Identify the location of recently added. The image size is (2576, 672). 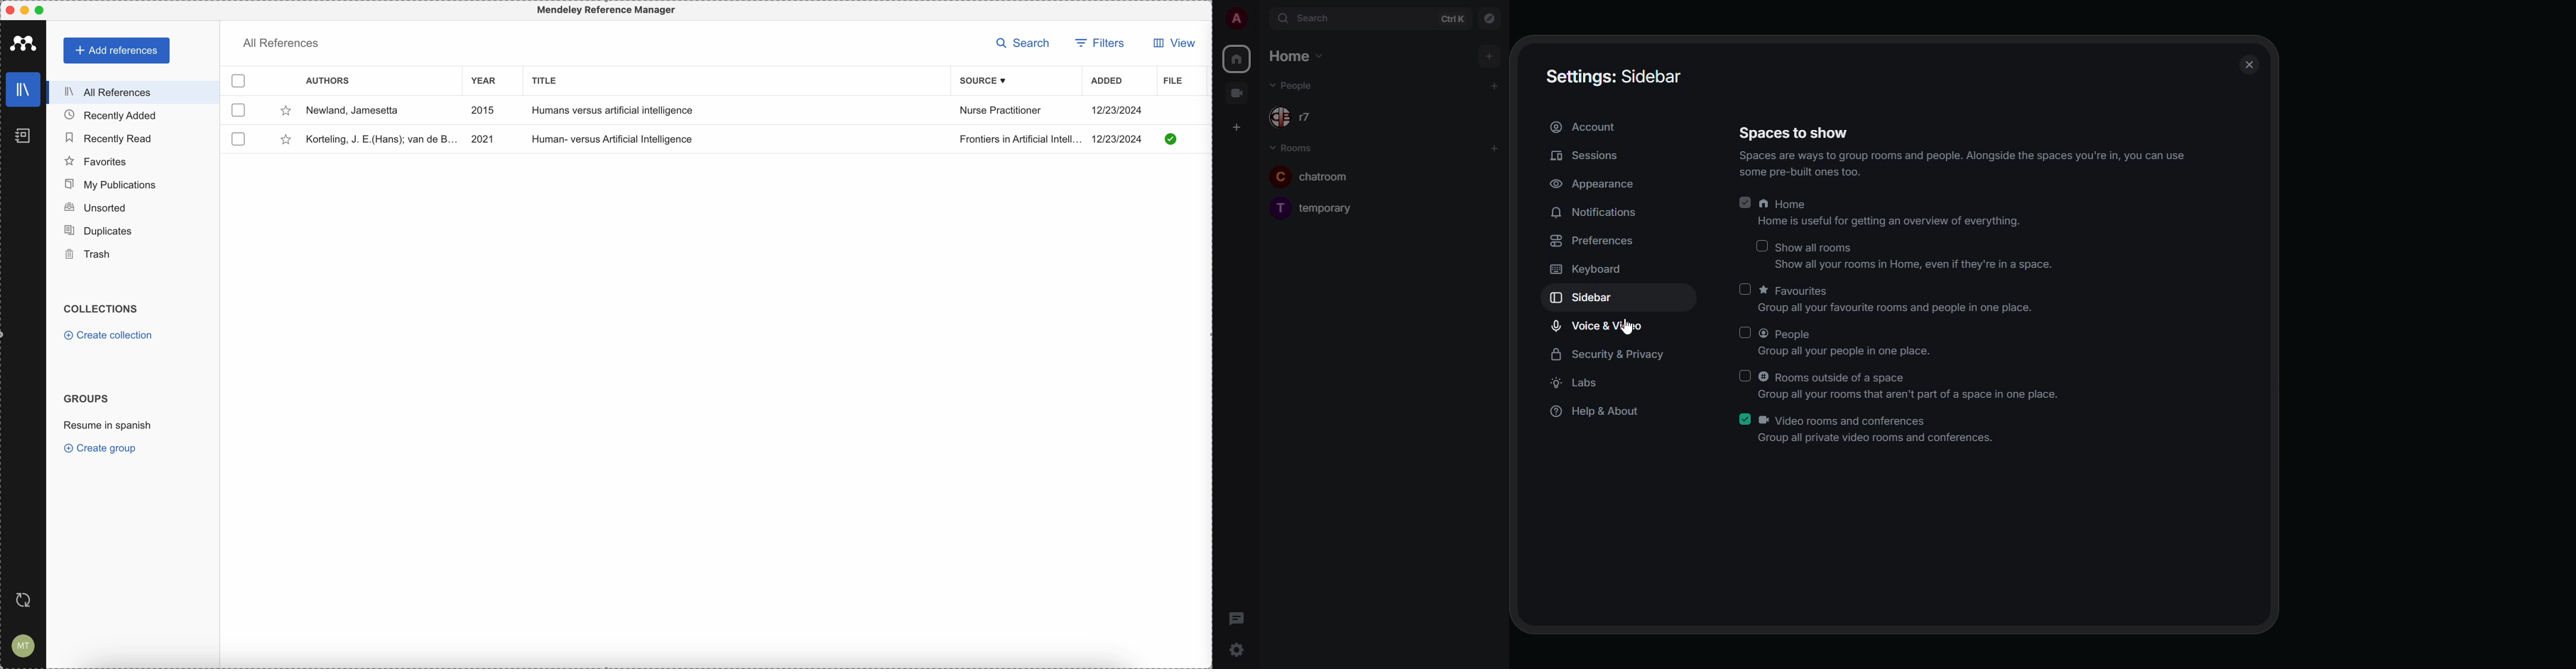
(111, 114).